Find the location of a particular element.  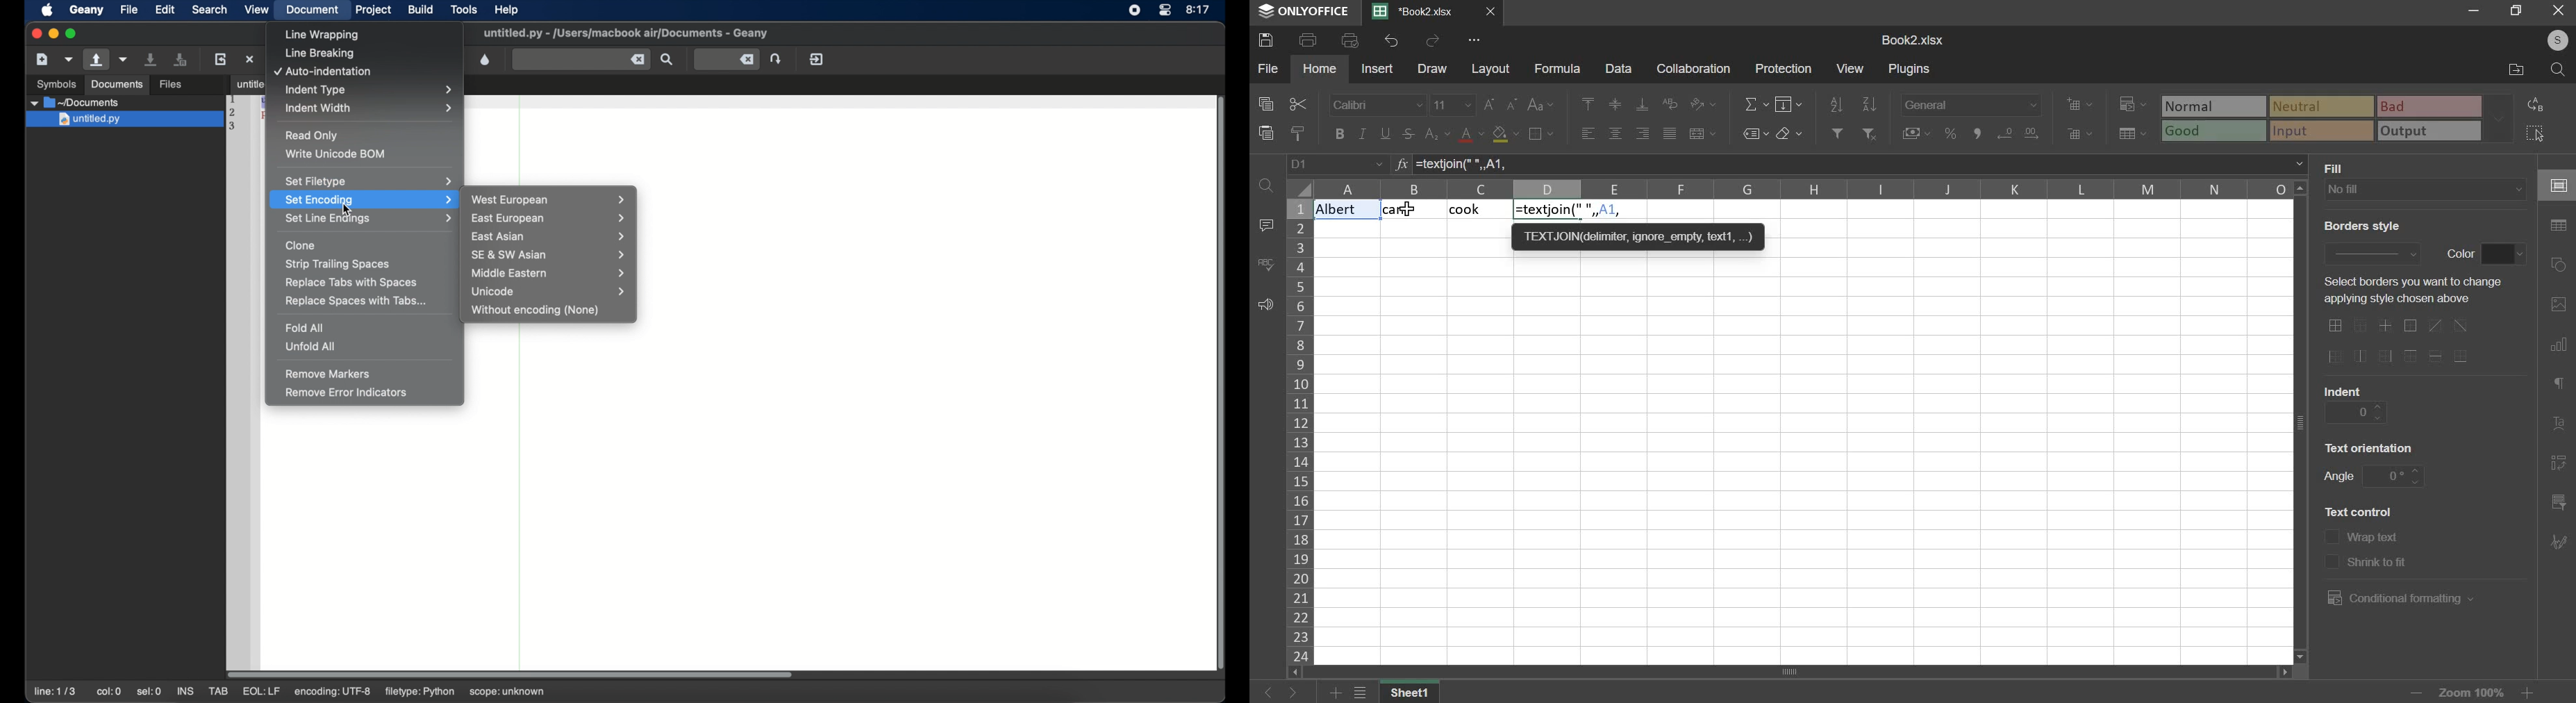

conditional formatting is located at coordinates (2131, 105).